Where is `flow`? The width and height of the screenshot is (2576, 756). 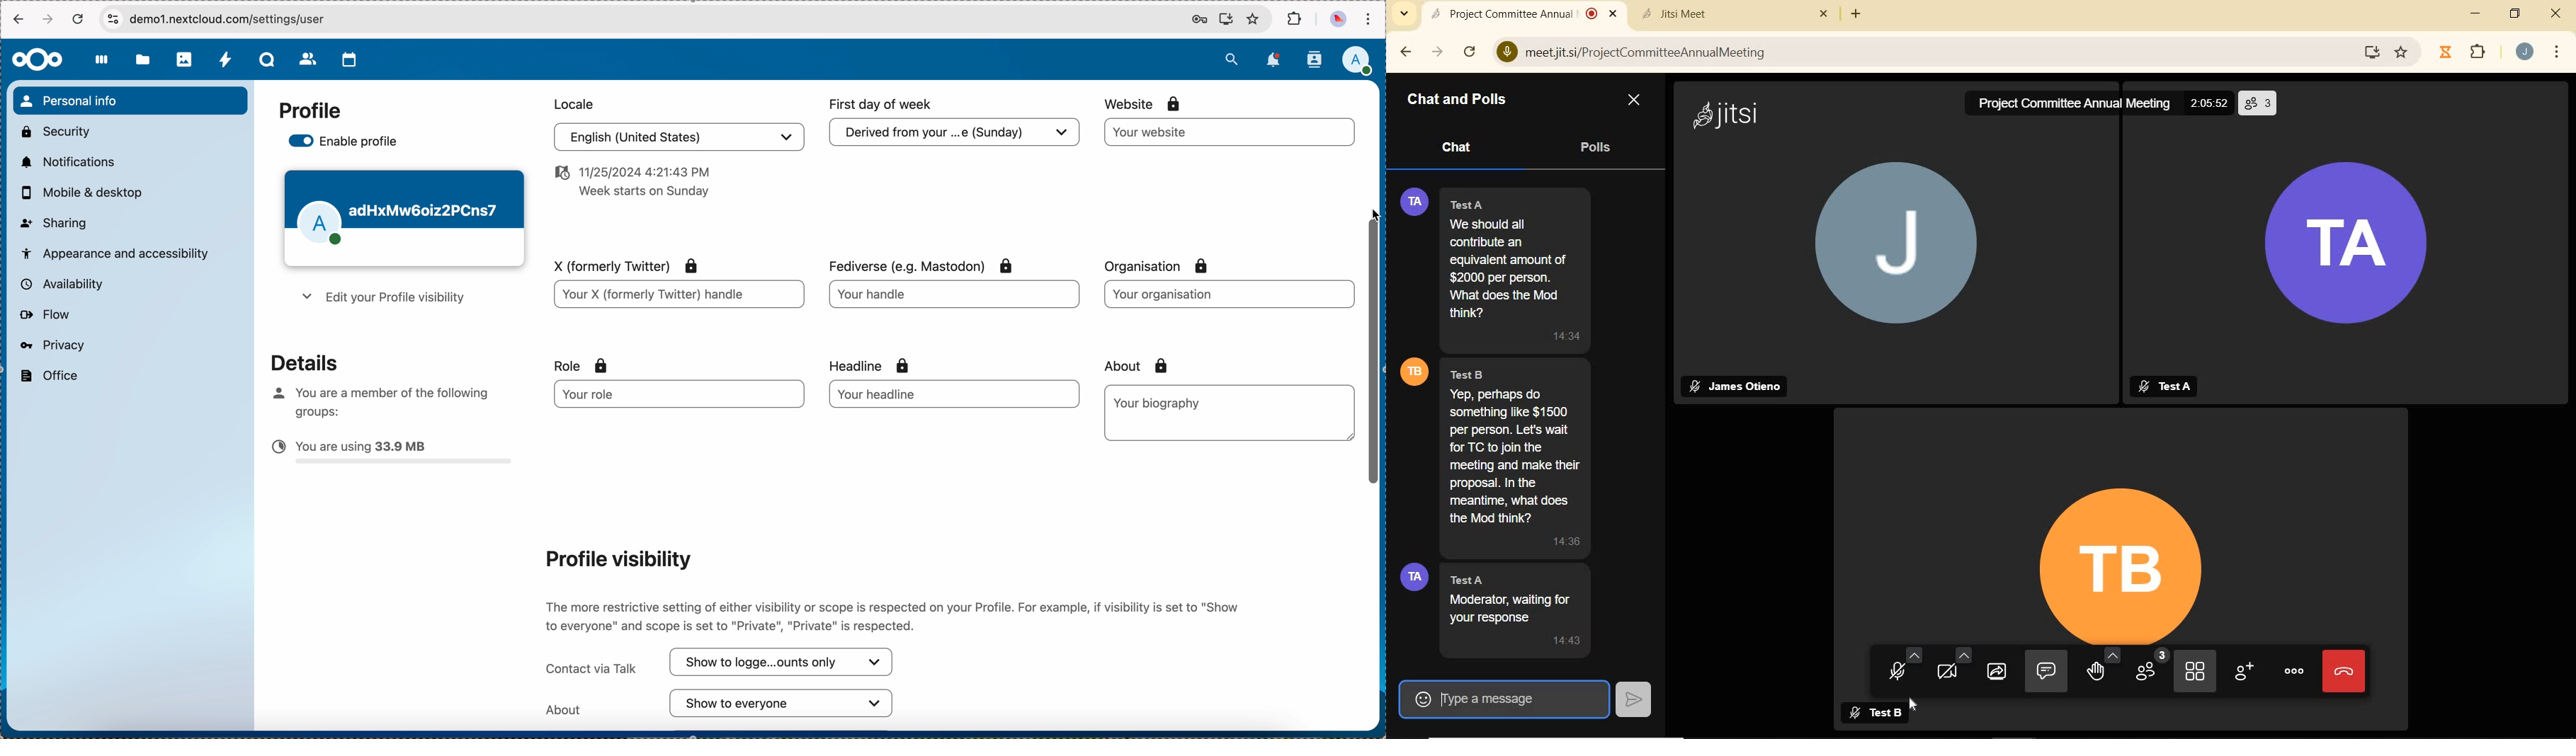 flow is located at coordinates (44, 315).